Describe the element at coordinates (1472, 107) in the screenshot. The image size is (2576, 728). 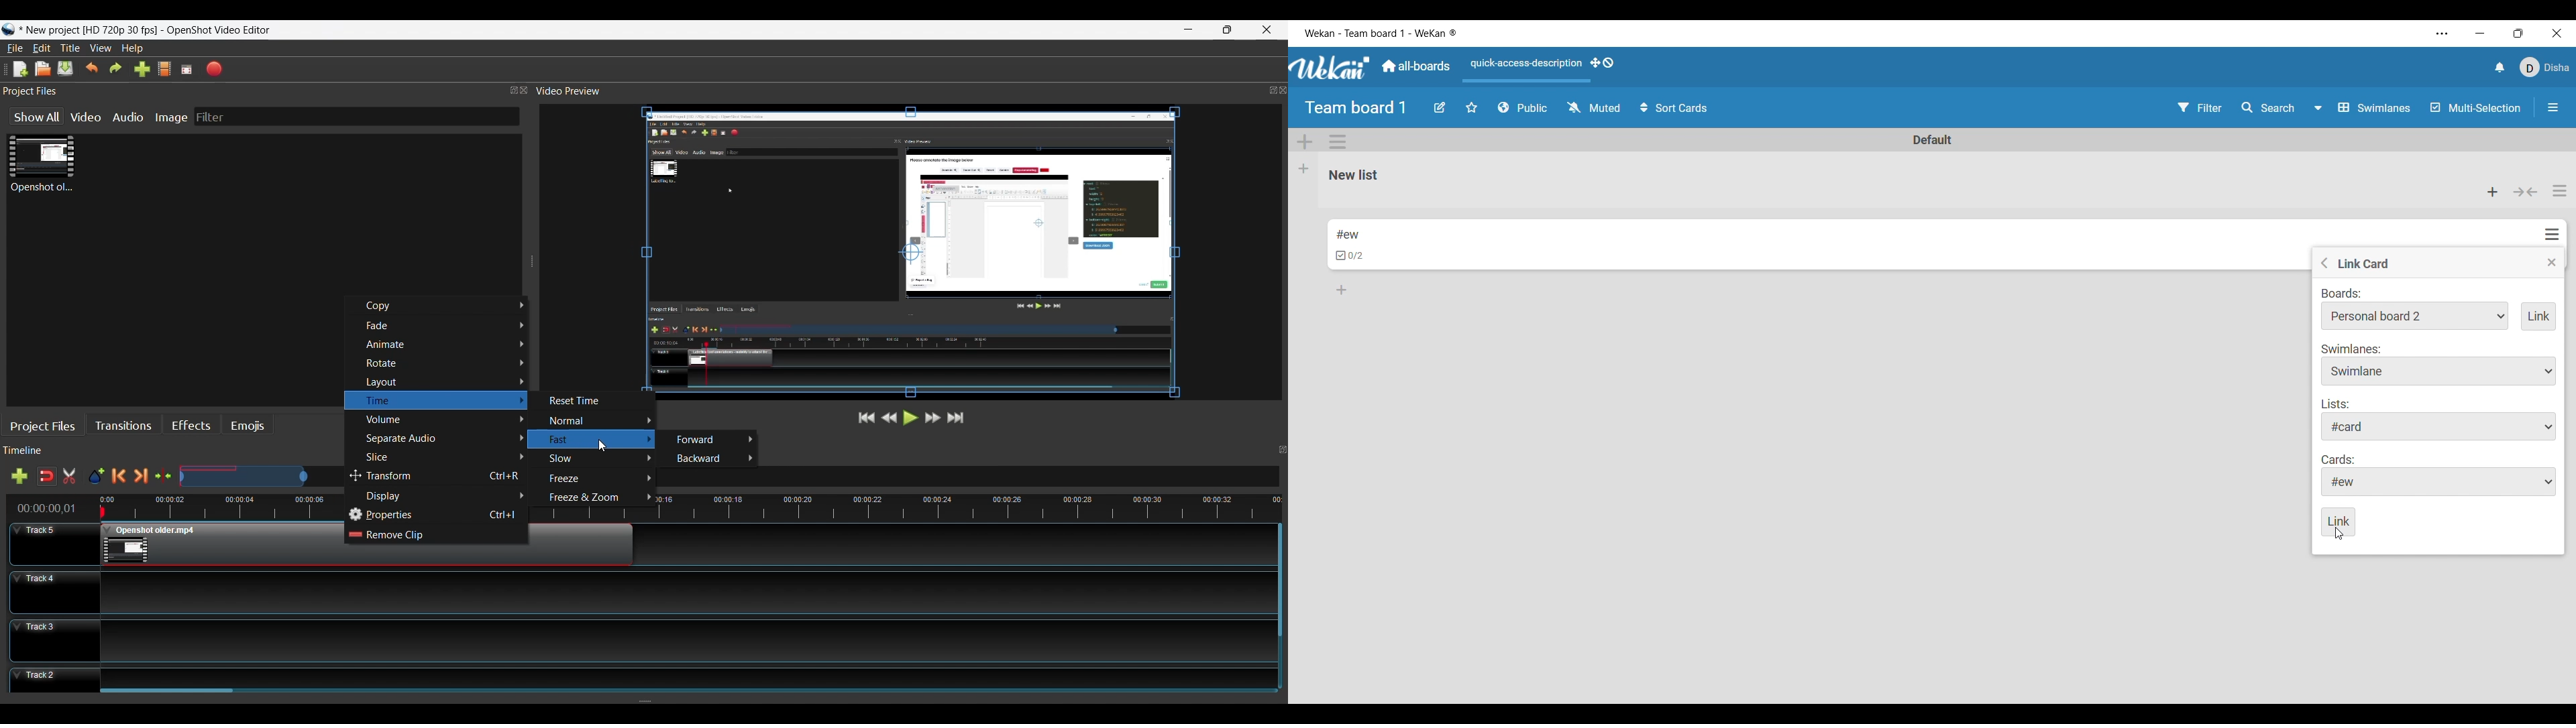
I see `Star board` at that location.